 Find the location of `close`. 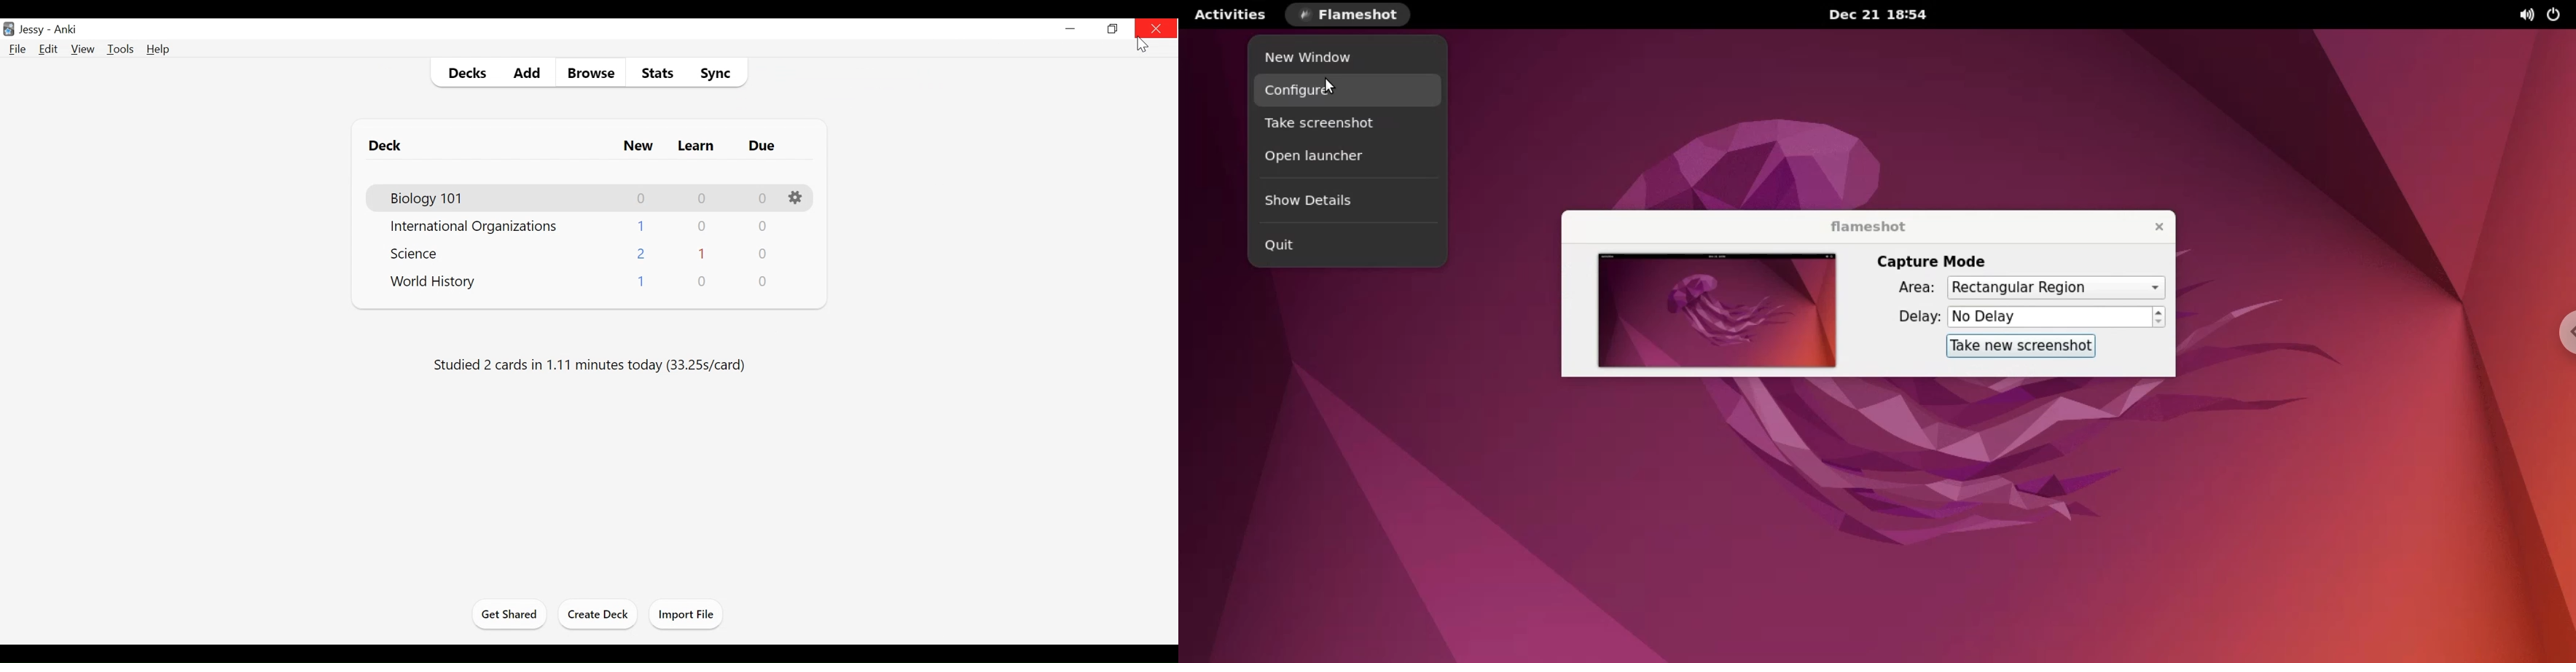

close is located at coordinates (2153, 227).